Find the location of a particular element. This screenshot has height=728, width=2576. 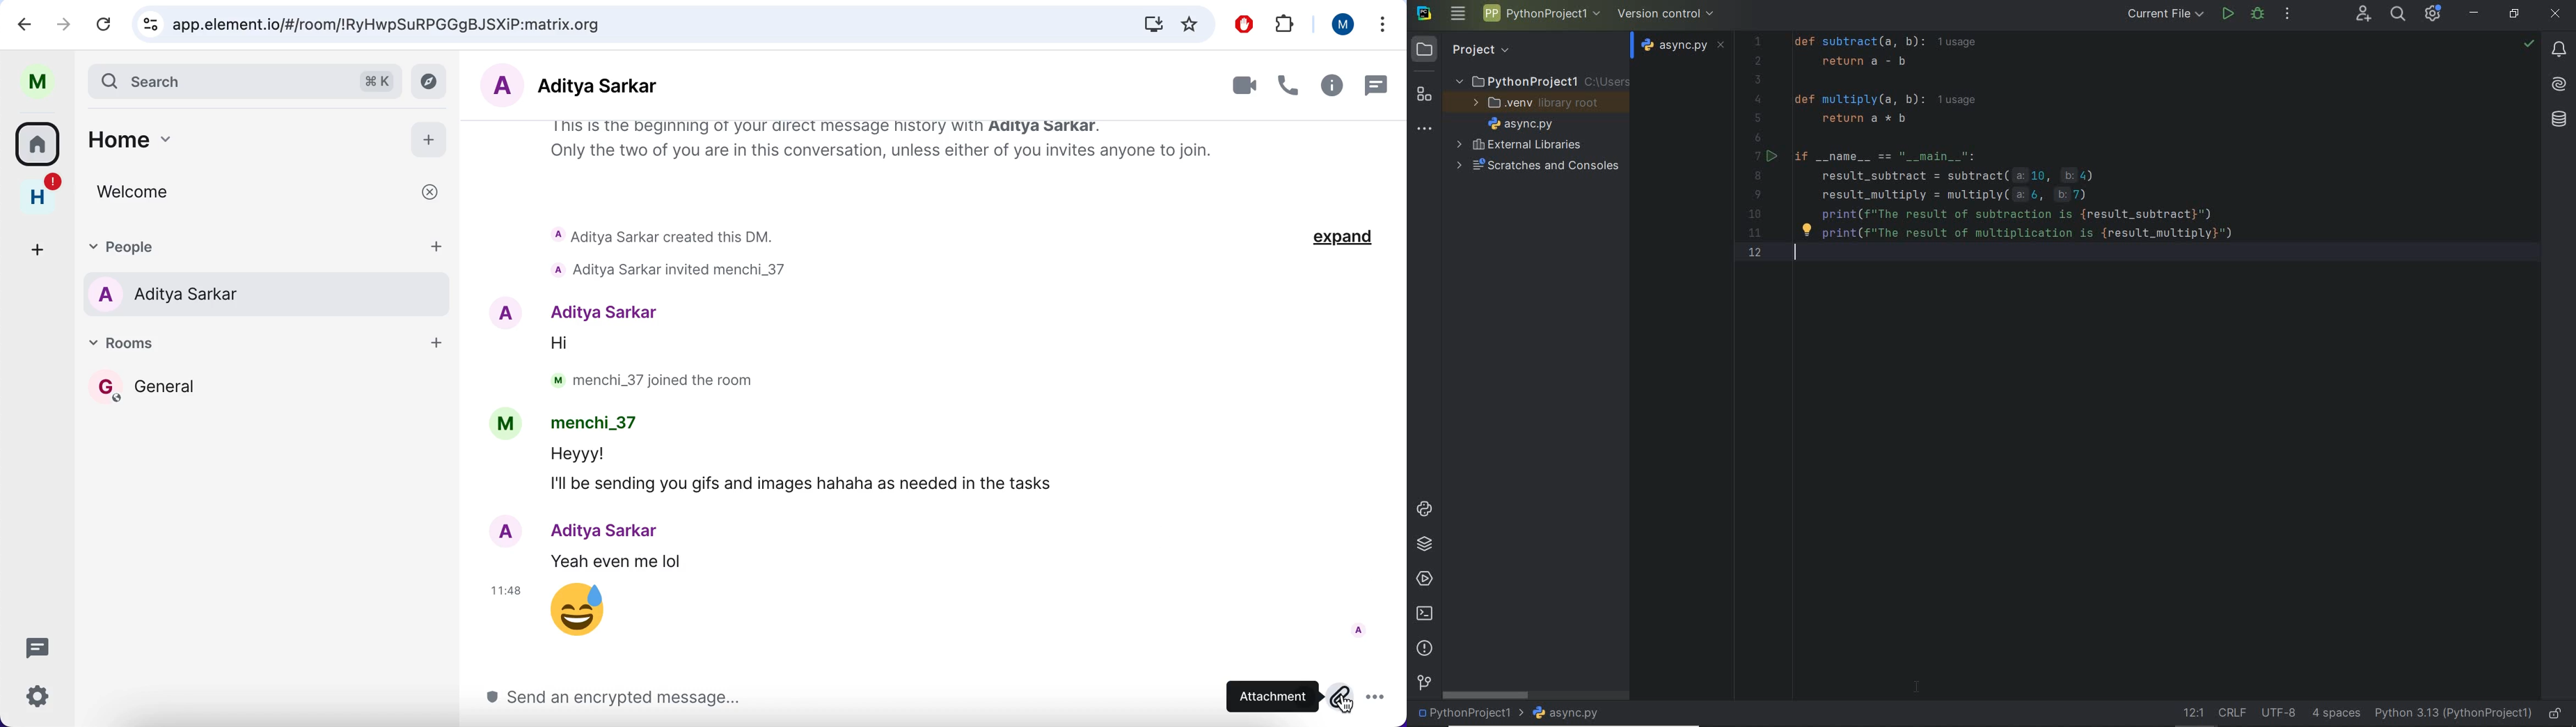

file name is located at coordinates (1571, 713).